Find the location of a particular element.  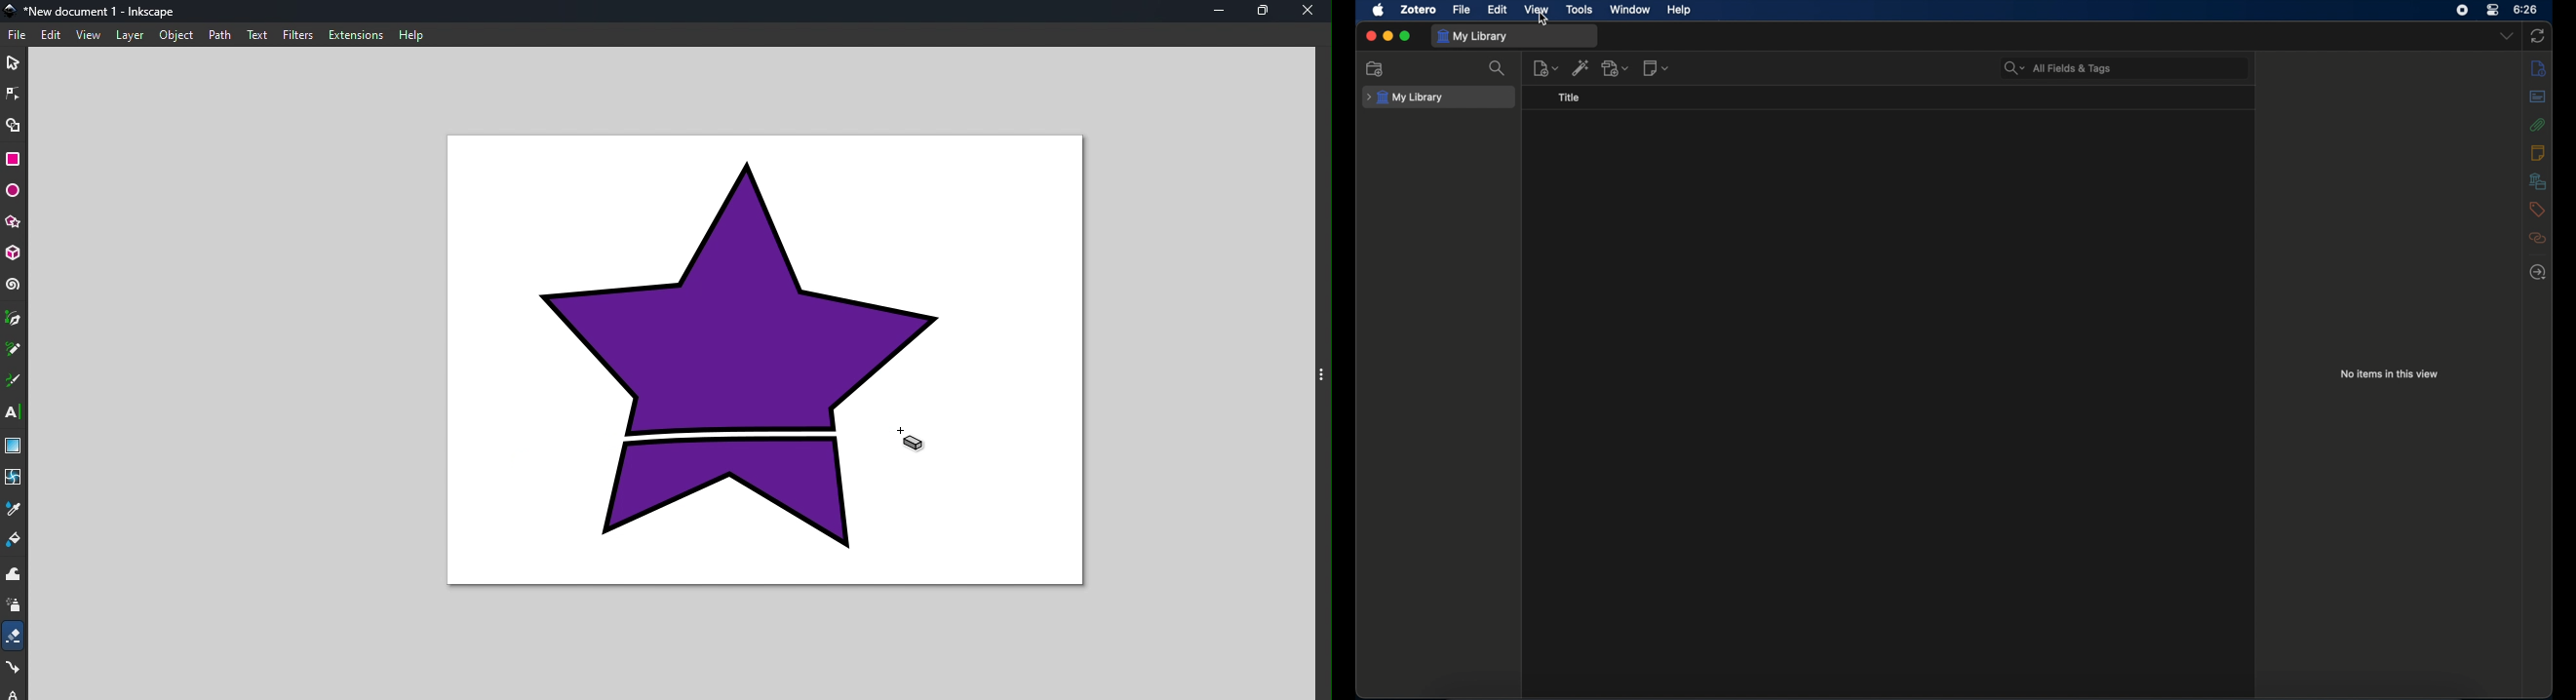

pen tool is located at coordinates (14, 319).